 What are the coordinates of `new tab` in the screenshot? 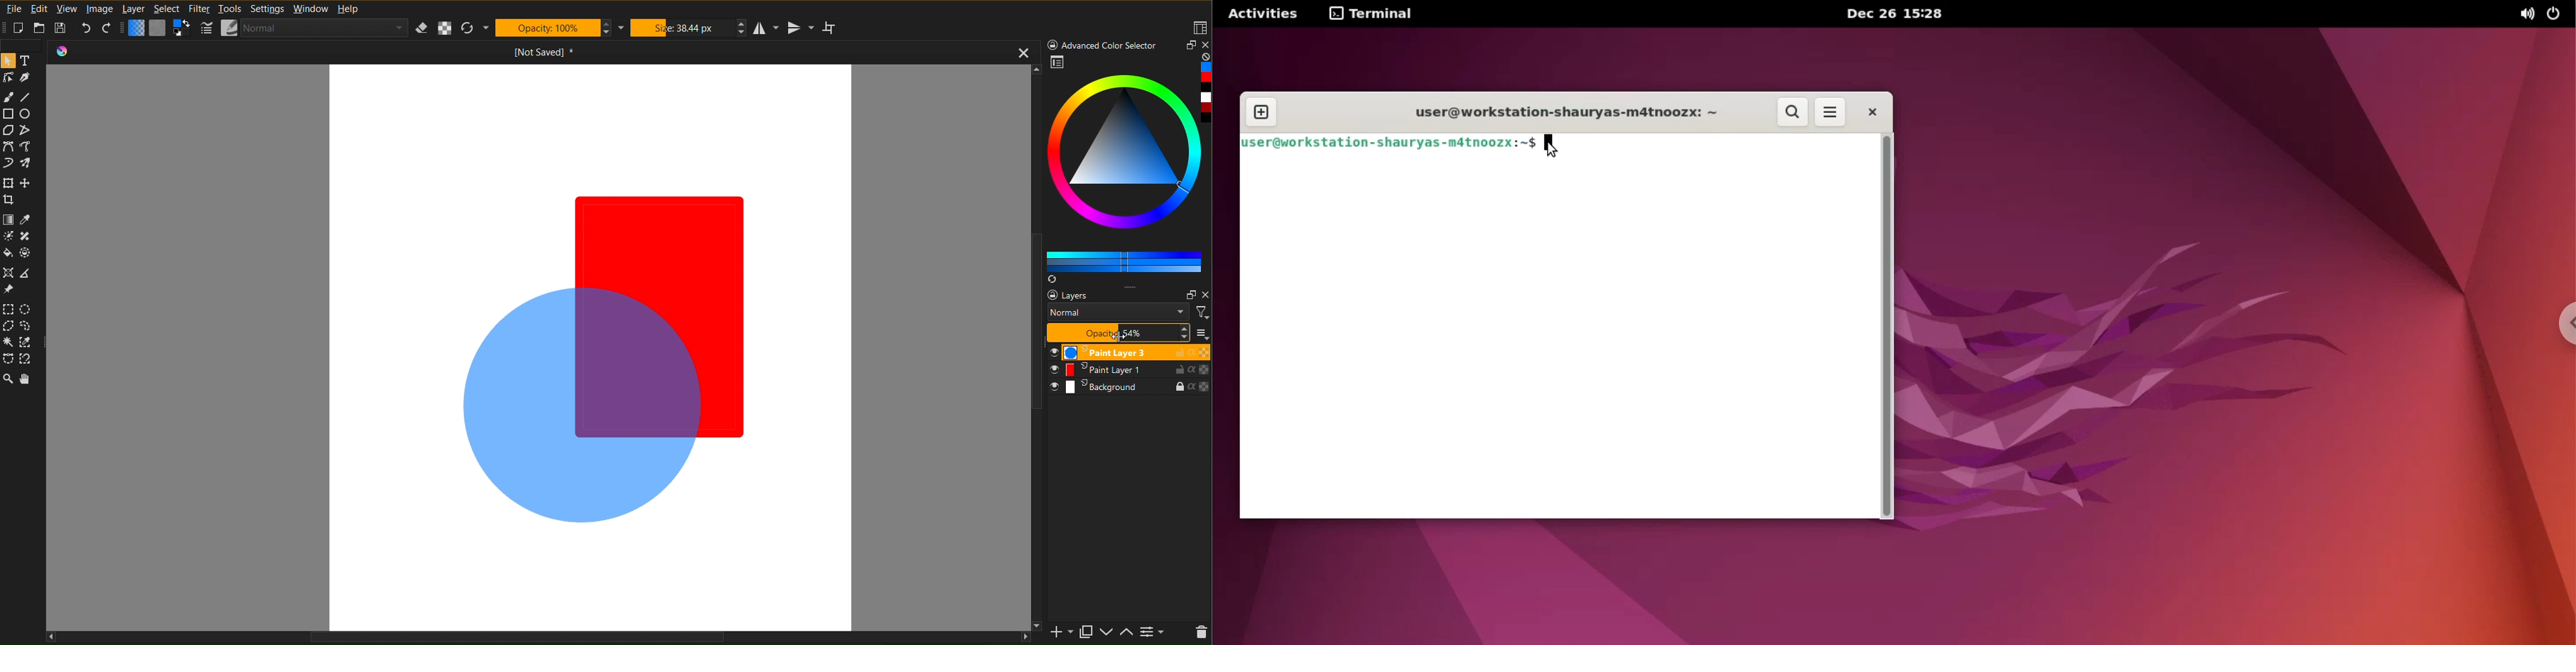 It's located at (1263, 112).